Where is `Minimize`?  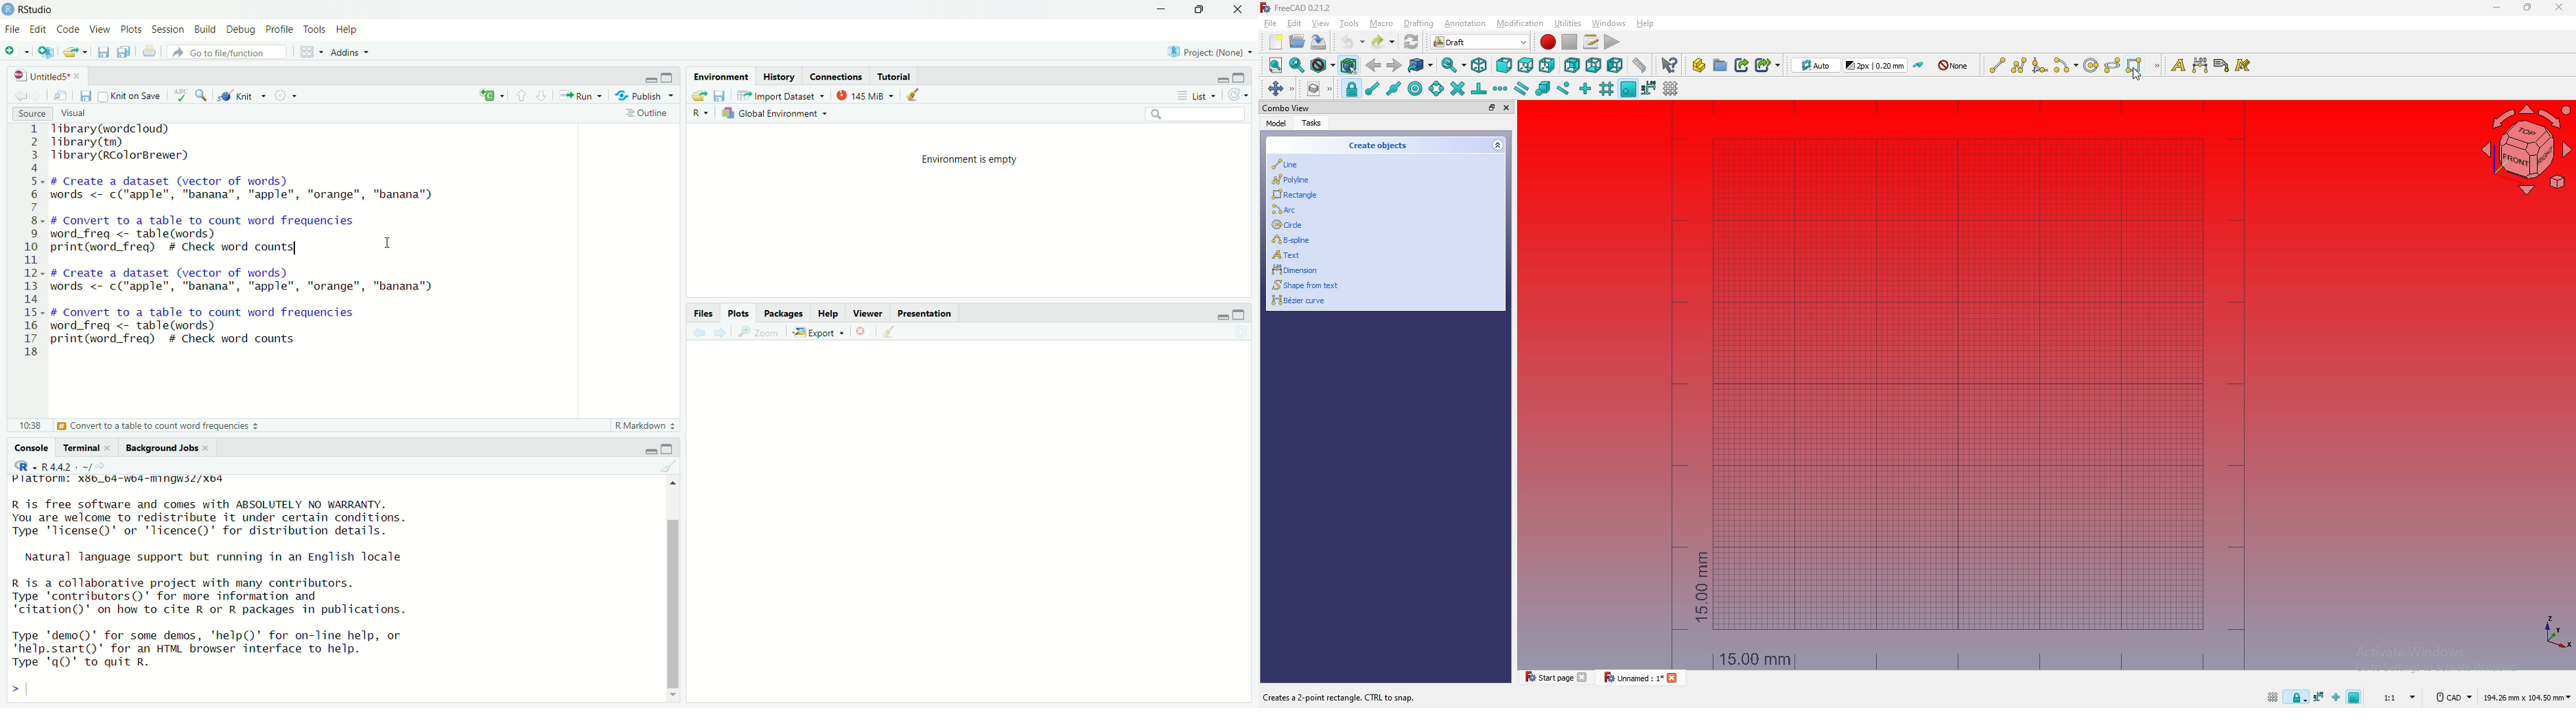 Minimize is located at coordinates (1158, 10).